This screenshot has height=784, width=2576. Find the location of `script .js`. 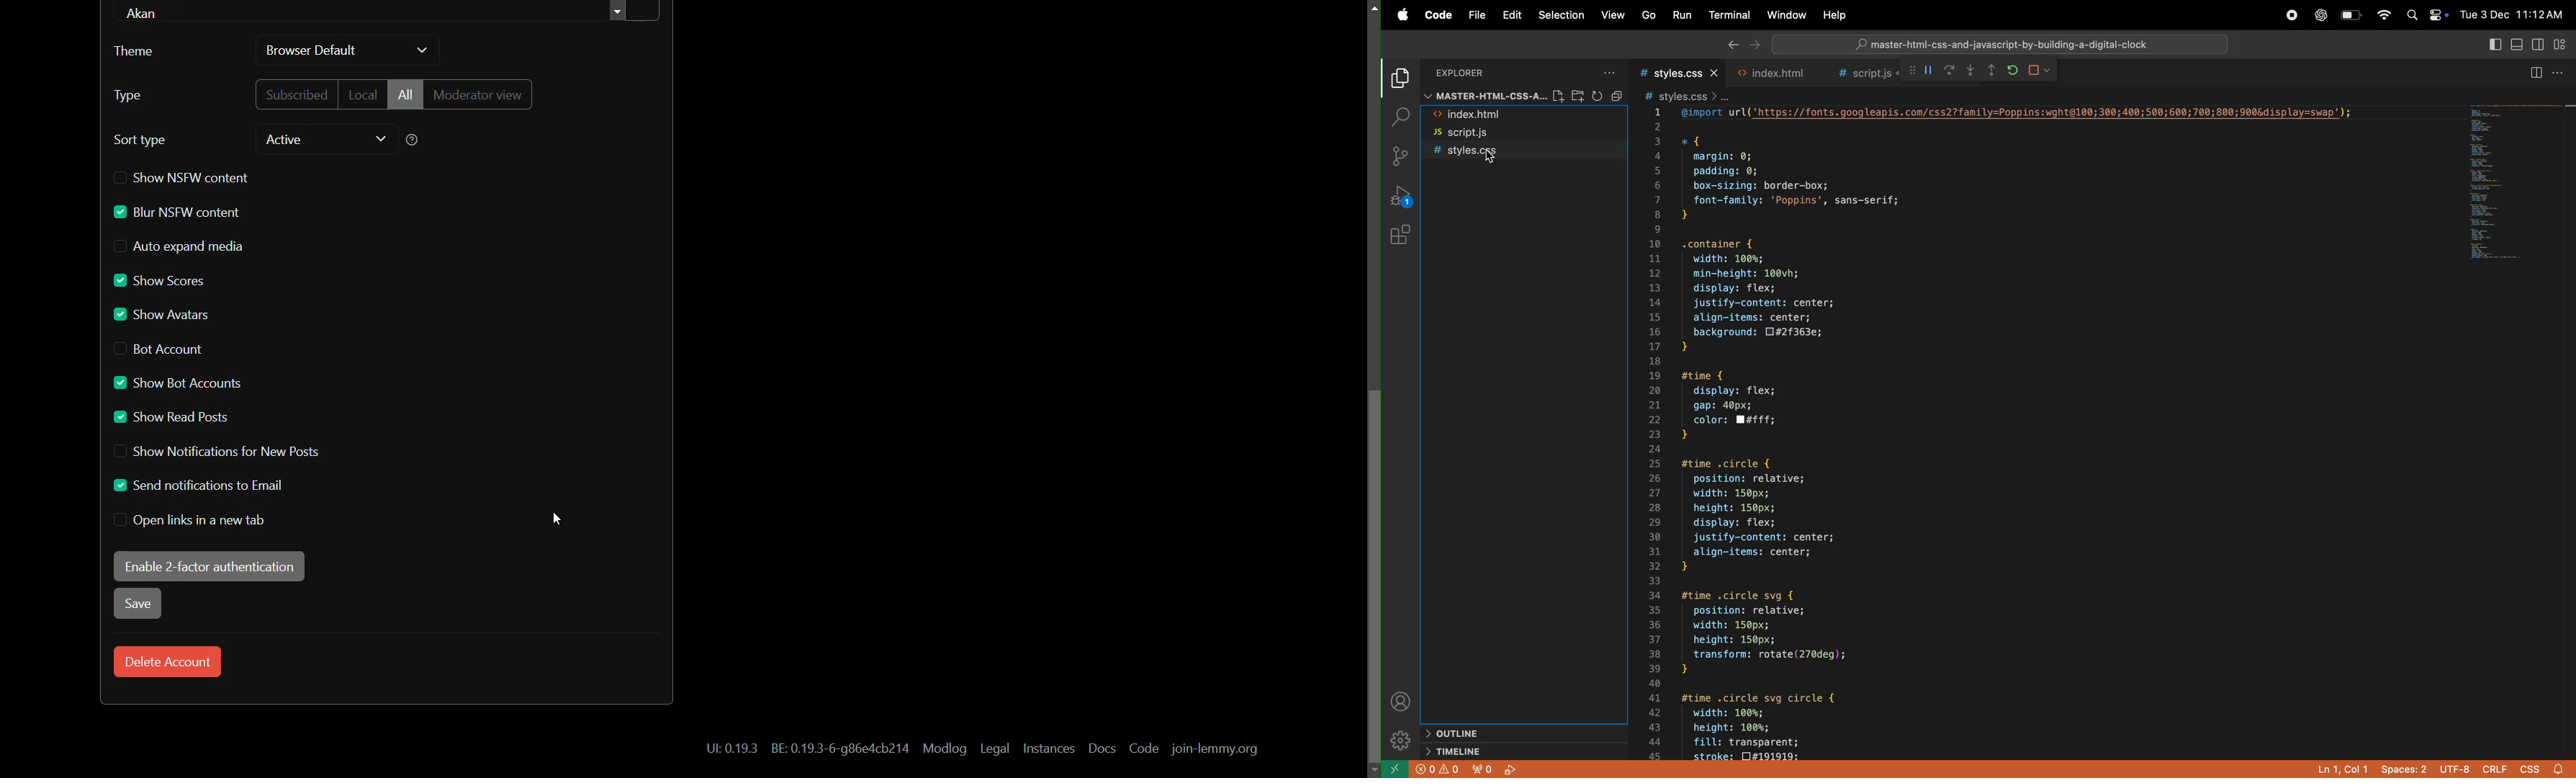

script .js is located at coordinates (1860, 73).